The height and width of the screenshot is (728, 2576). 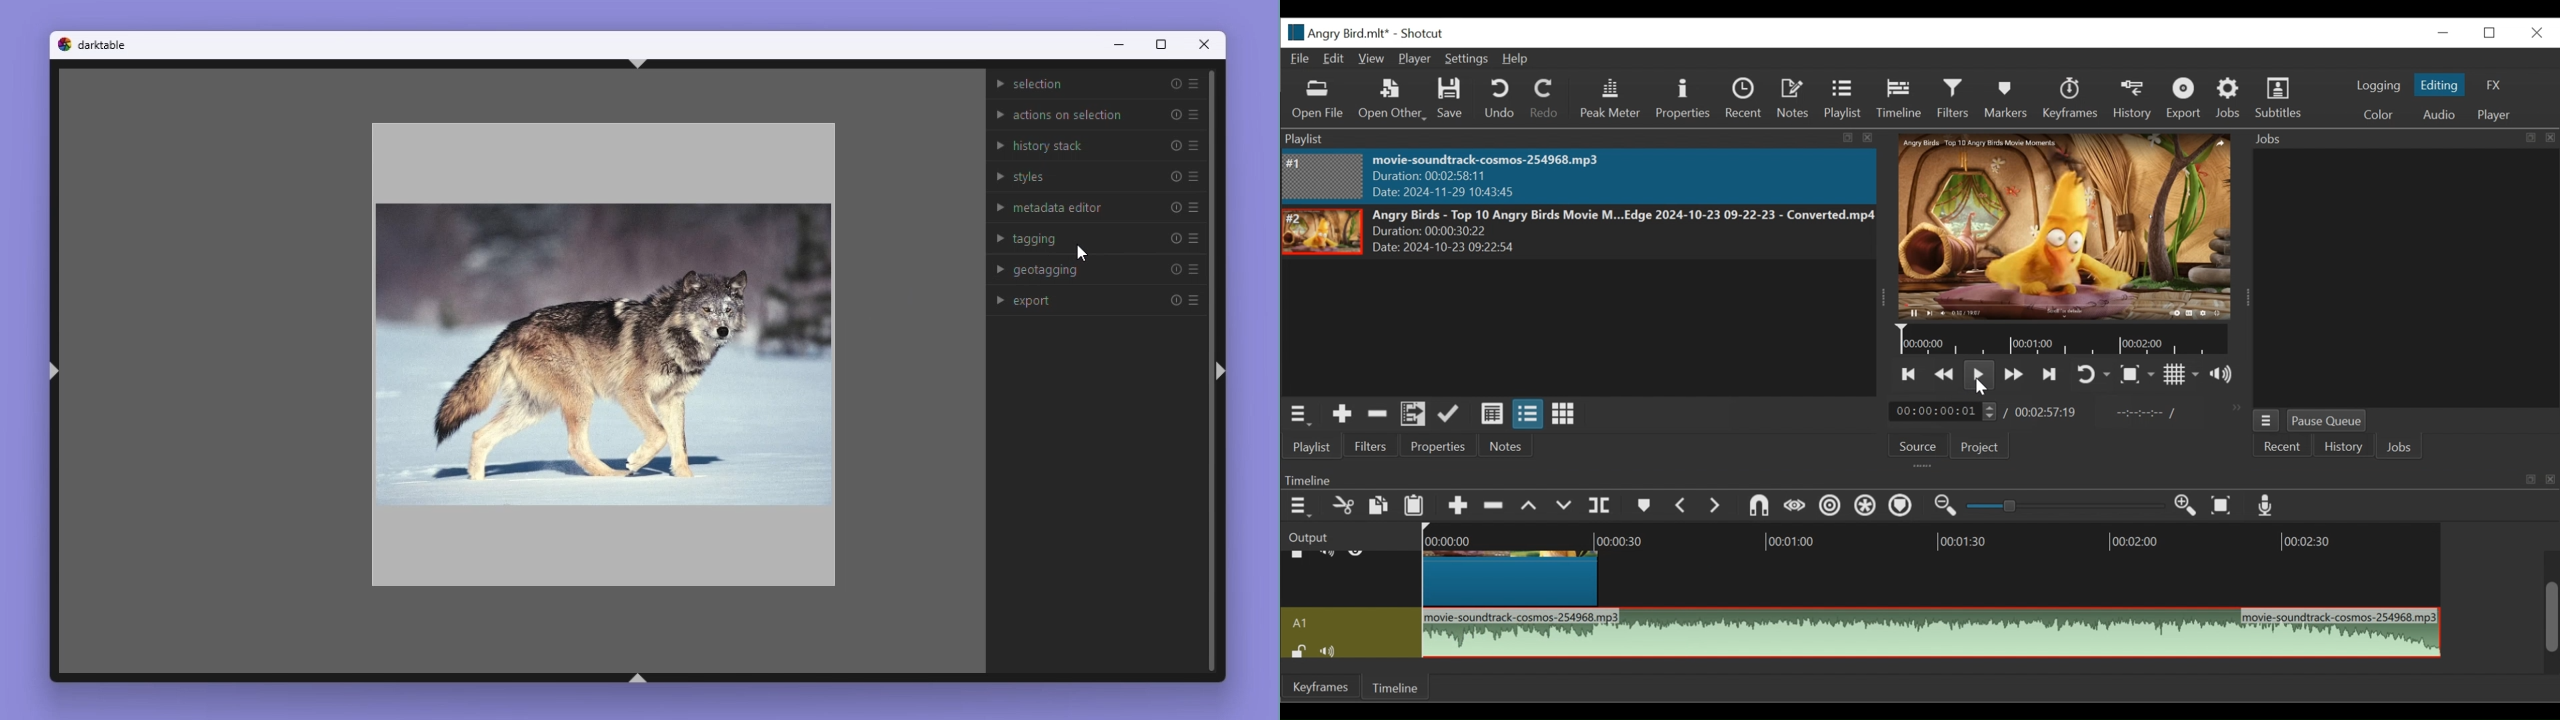 I want to click on Redo, so click(x=1546, y=99).